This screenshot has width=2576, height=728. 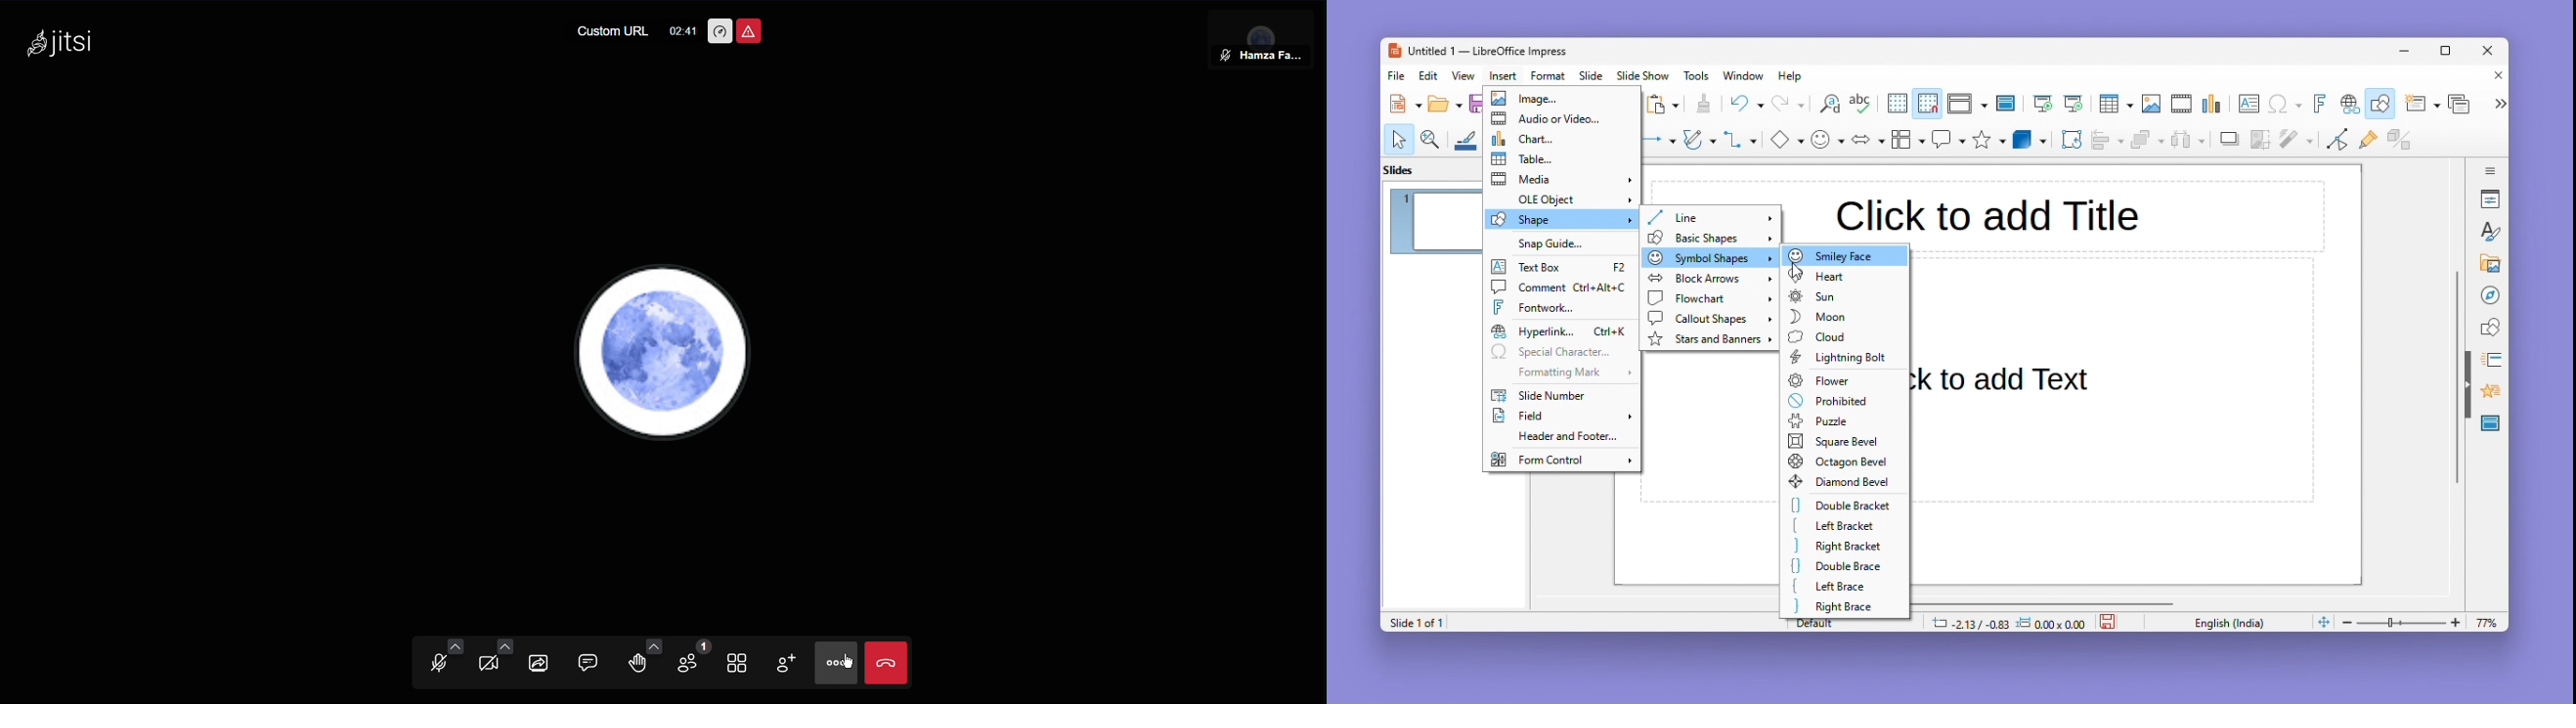 I want to click on Chart, so click(x=1560, y=138).